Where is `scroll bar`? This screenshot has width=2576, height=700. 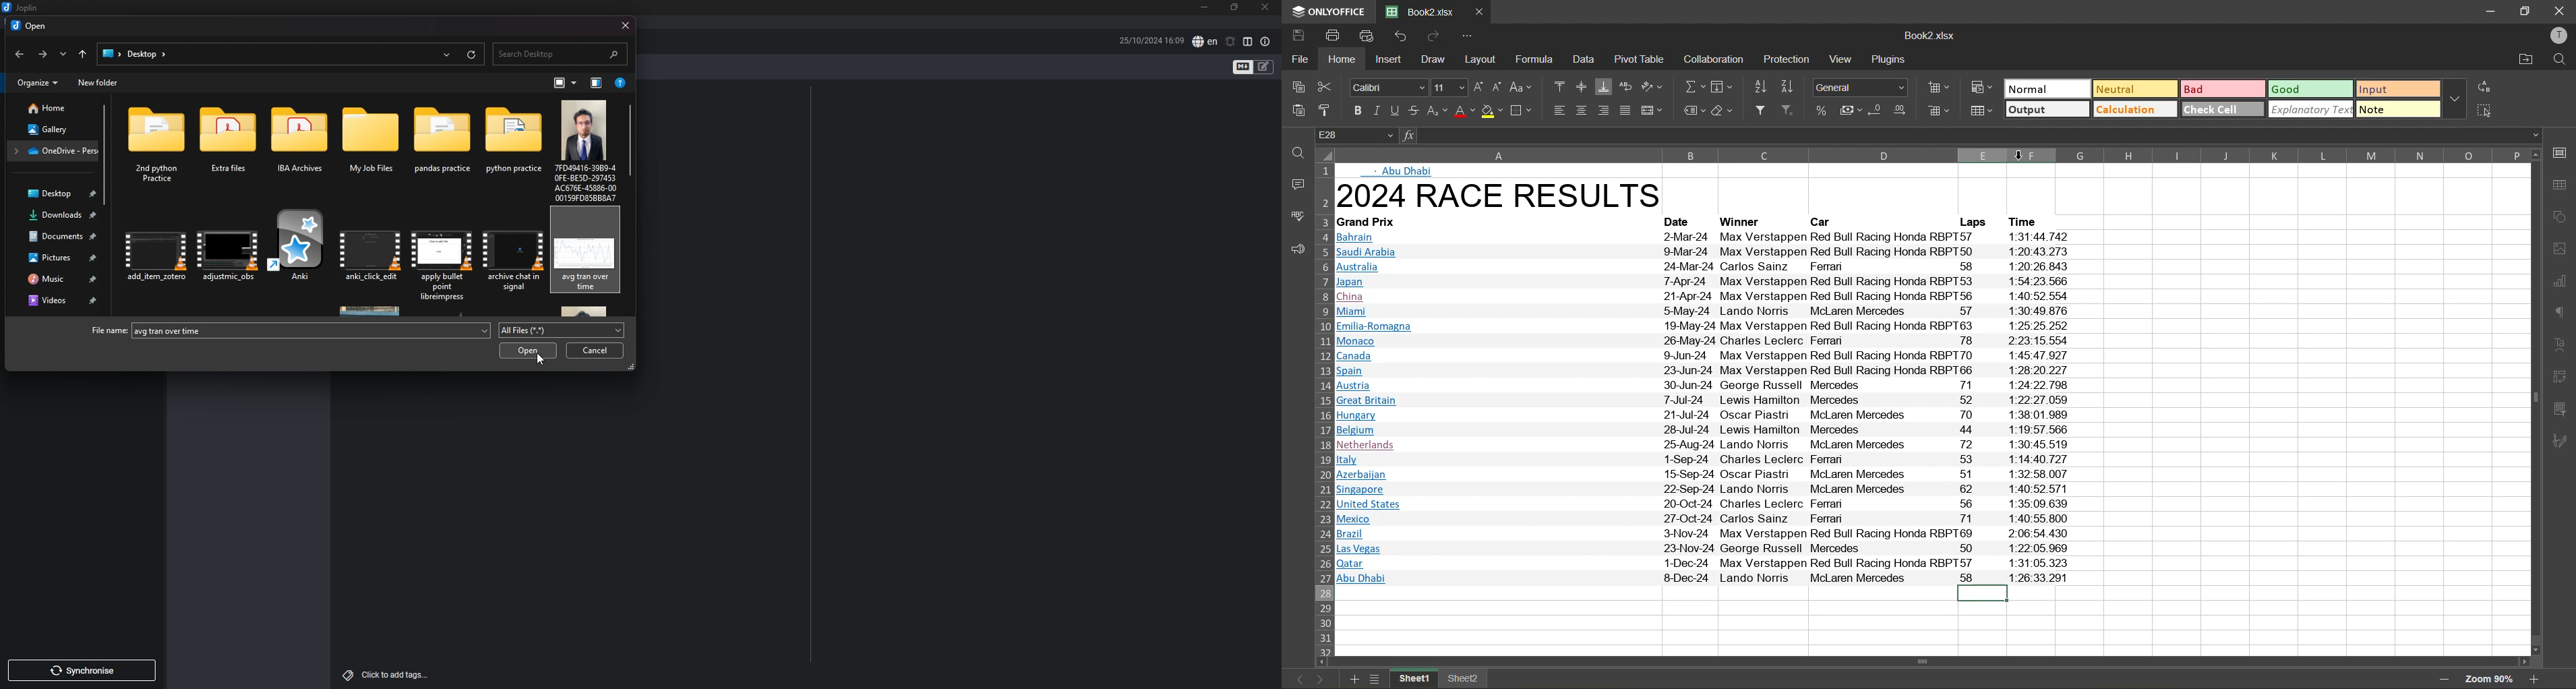 scroll bar is located at coordinates (632, 140).